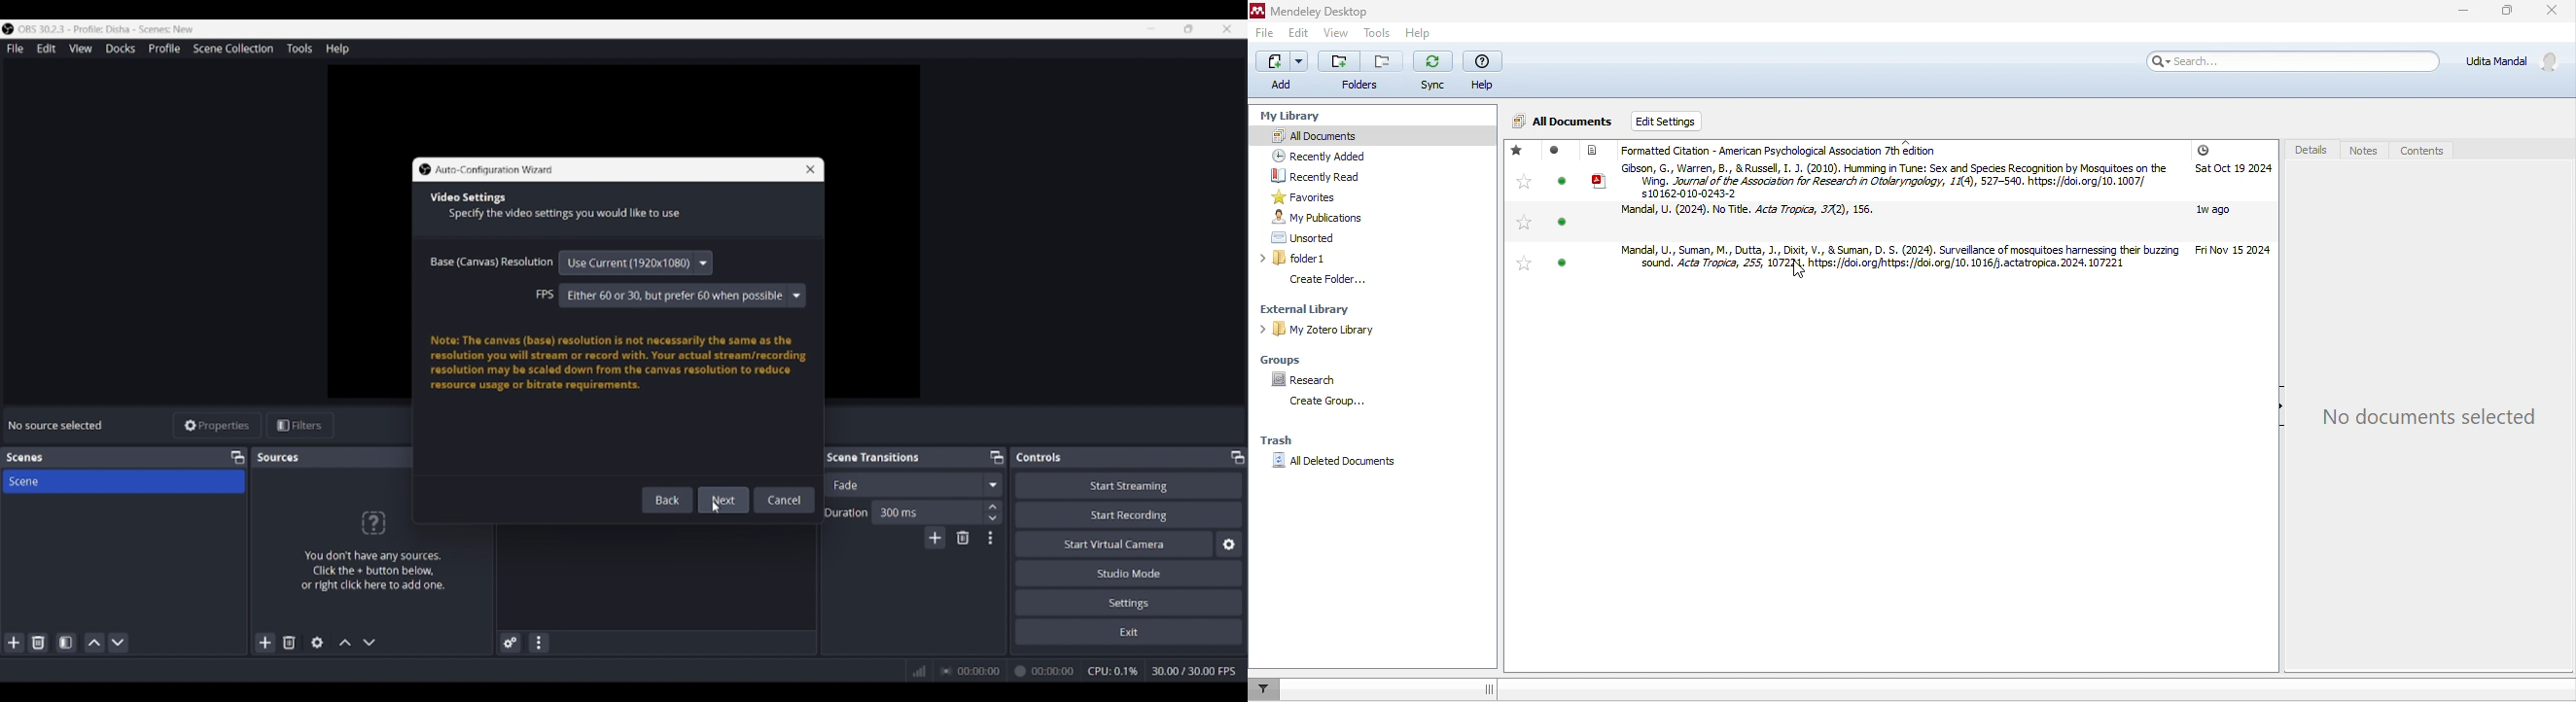  Describe the element at coordinates (1331, 403) in the screenshot. I see `create group` at that location.